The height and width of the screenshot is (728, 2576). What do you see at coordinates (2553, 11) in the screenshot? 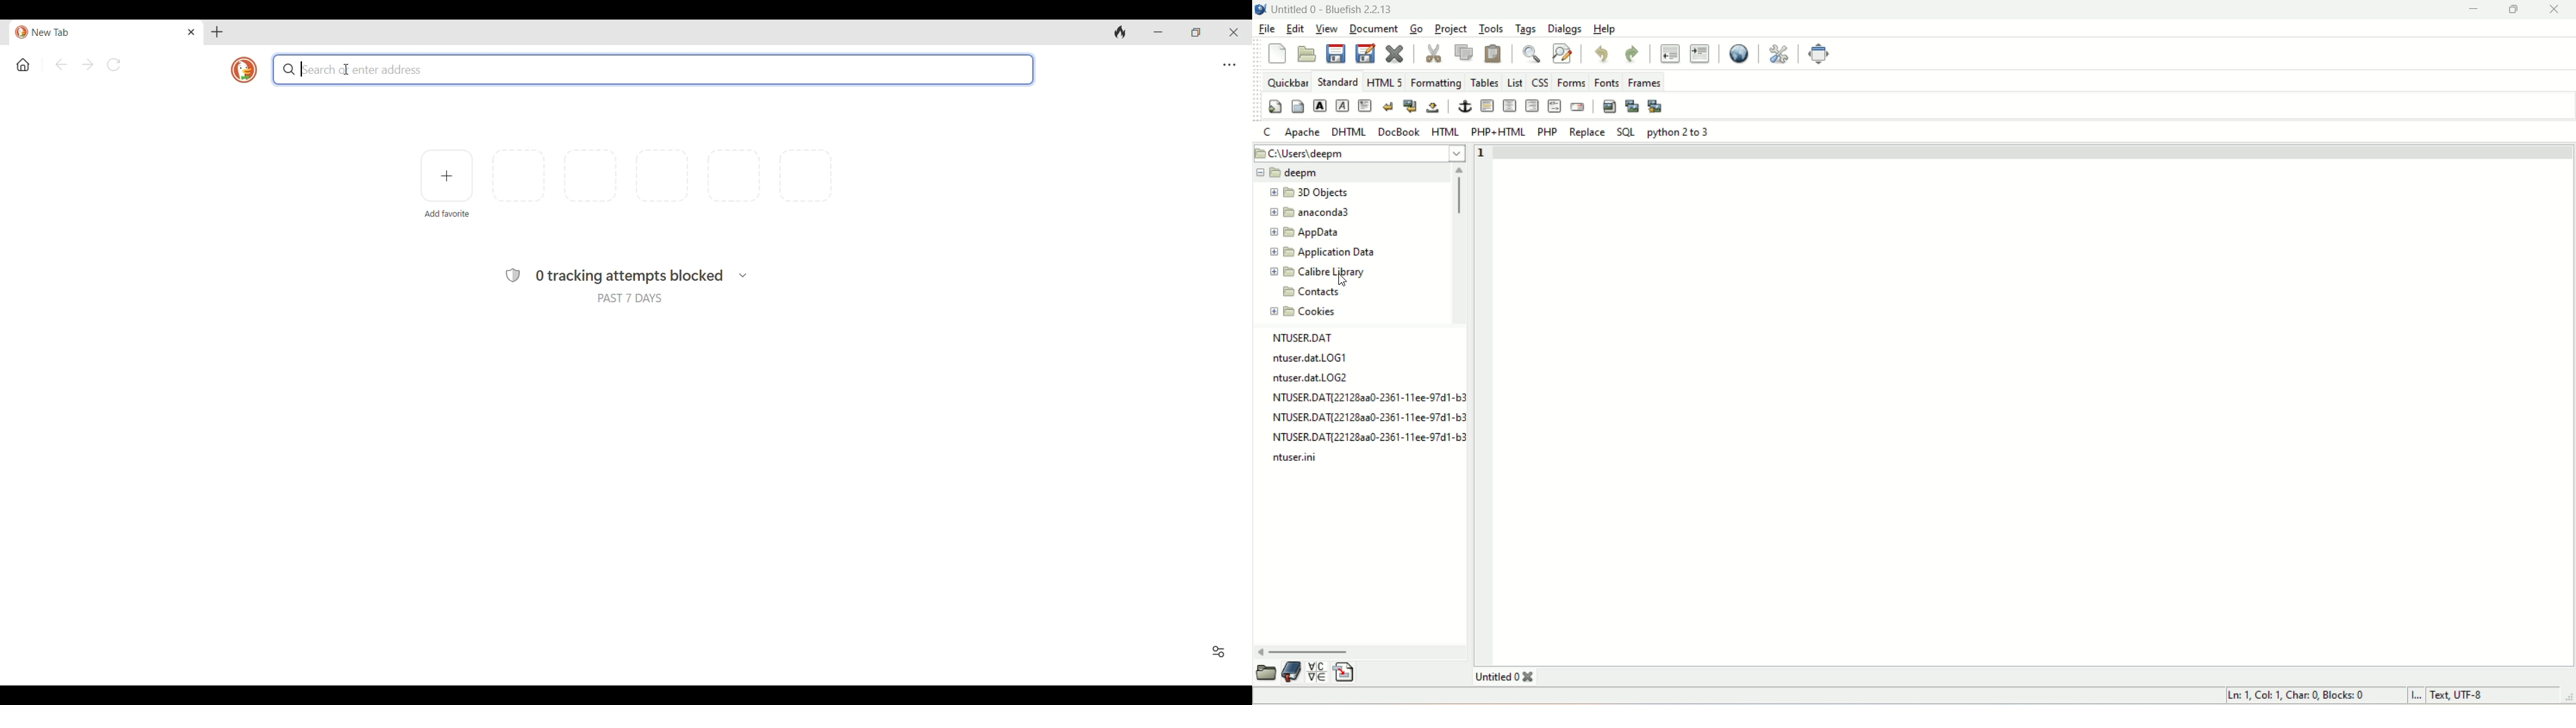
I see `close` at bounding box center [2553, 11].